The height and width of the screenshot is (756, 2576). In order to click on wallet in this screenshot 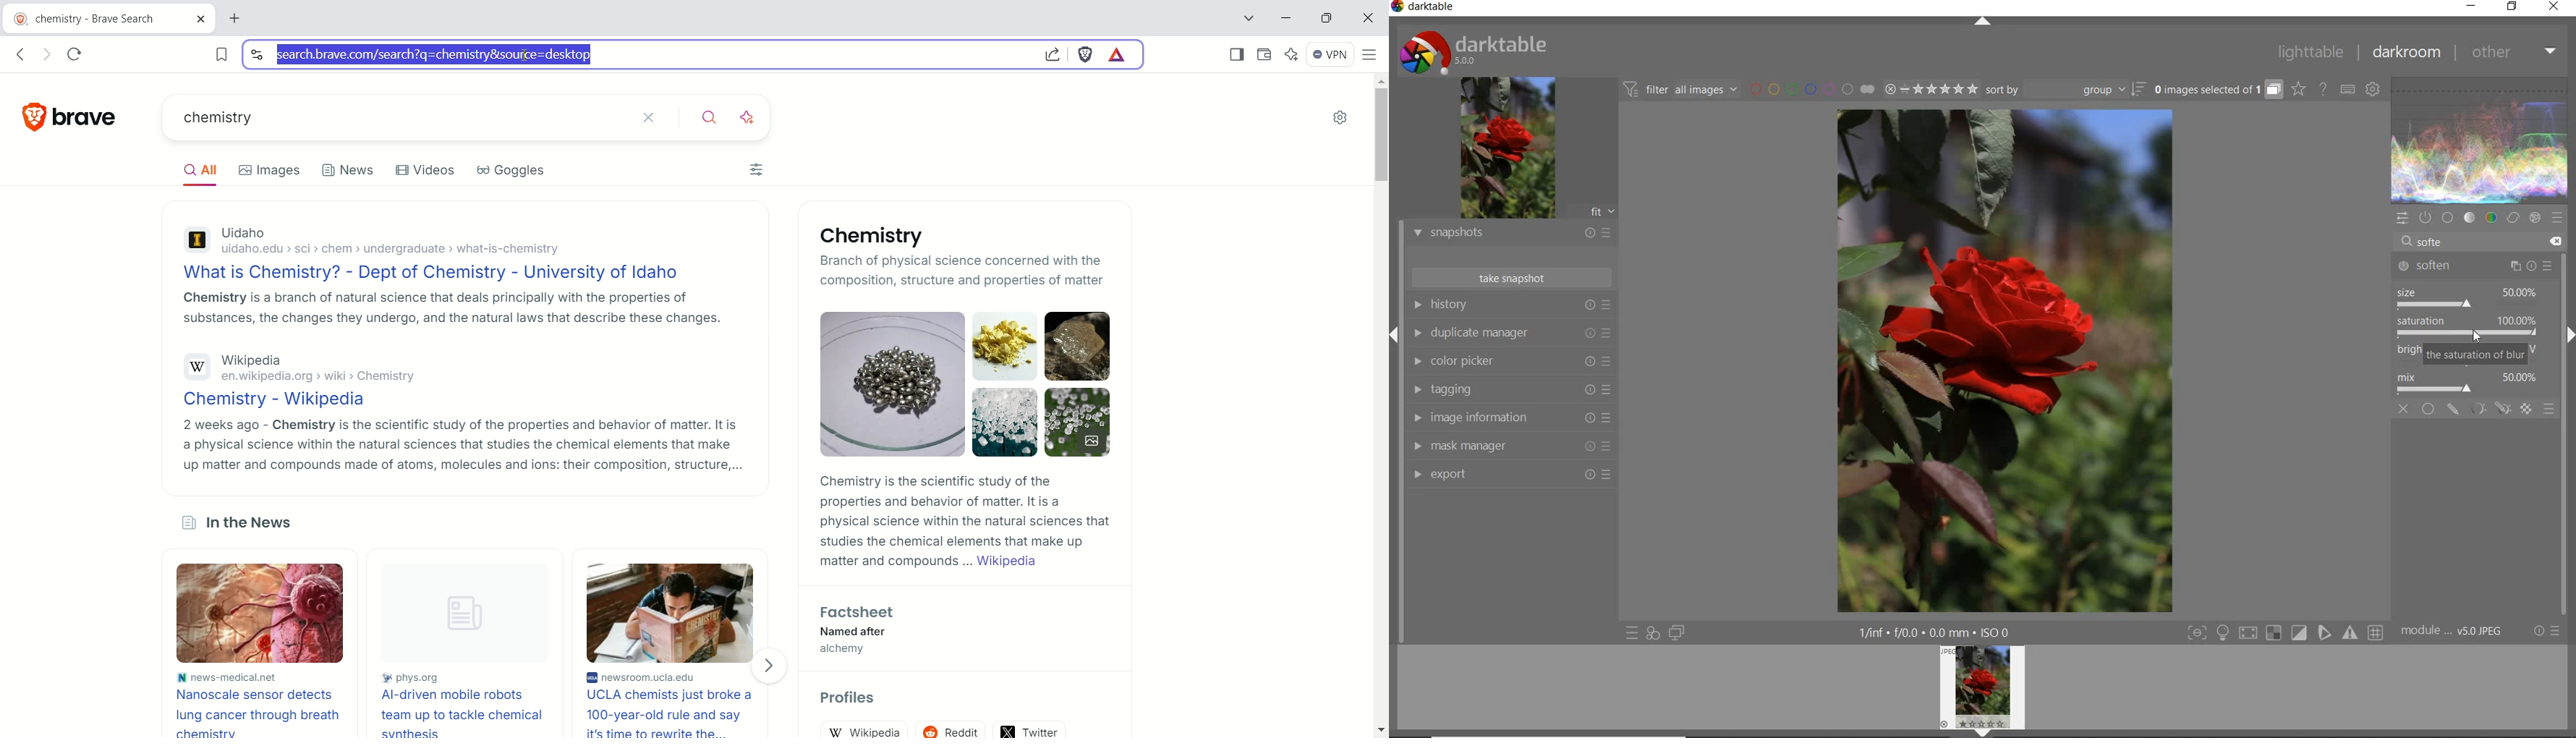, I will do `click(1264, 56)`.